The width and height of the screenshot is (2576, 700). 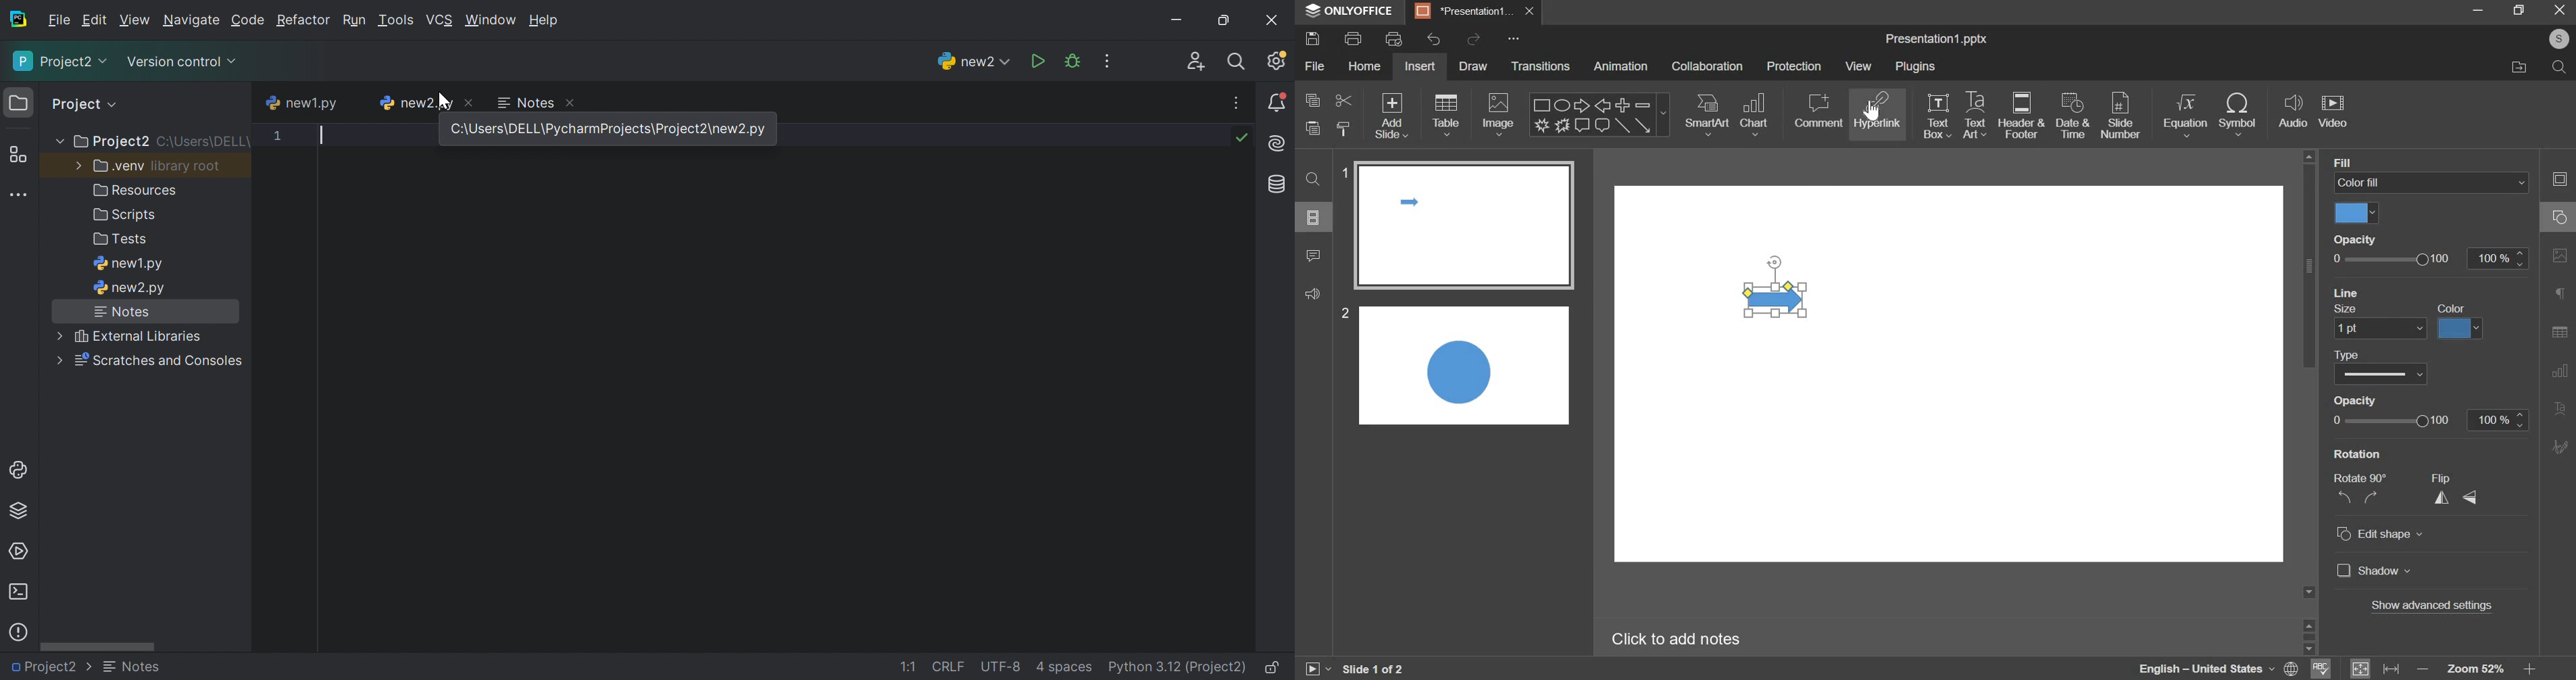 I want to click on copy, so click(x=1312, y=100).